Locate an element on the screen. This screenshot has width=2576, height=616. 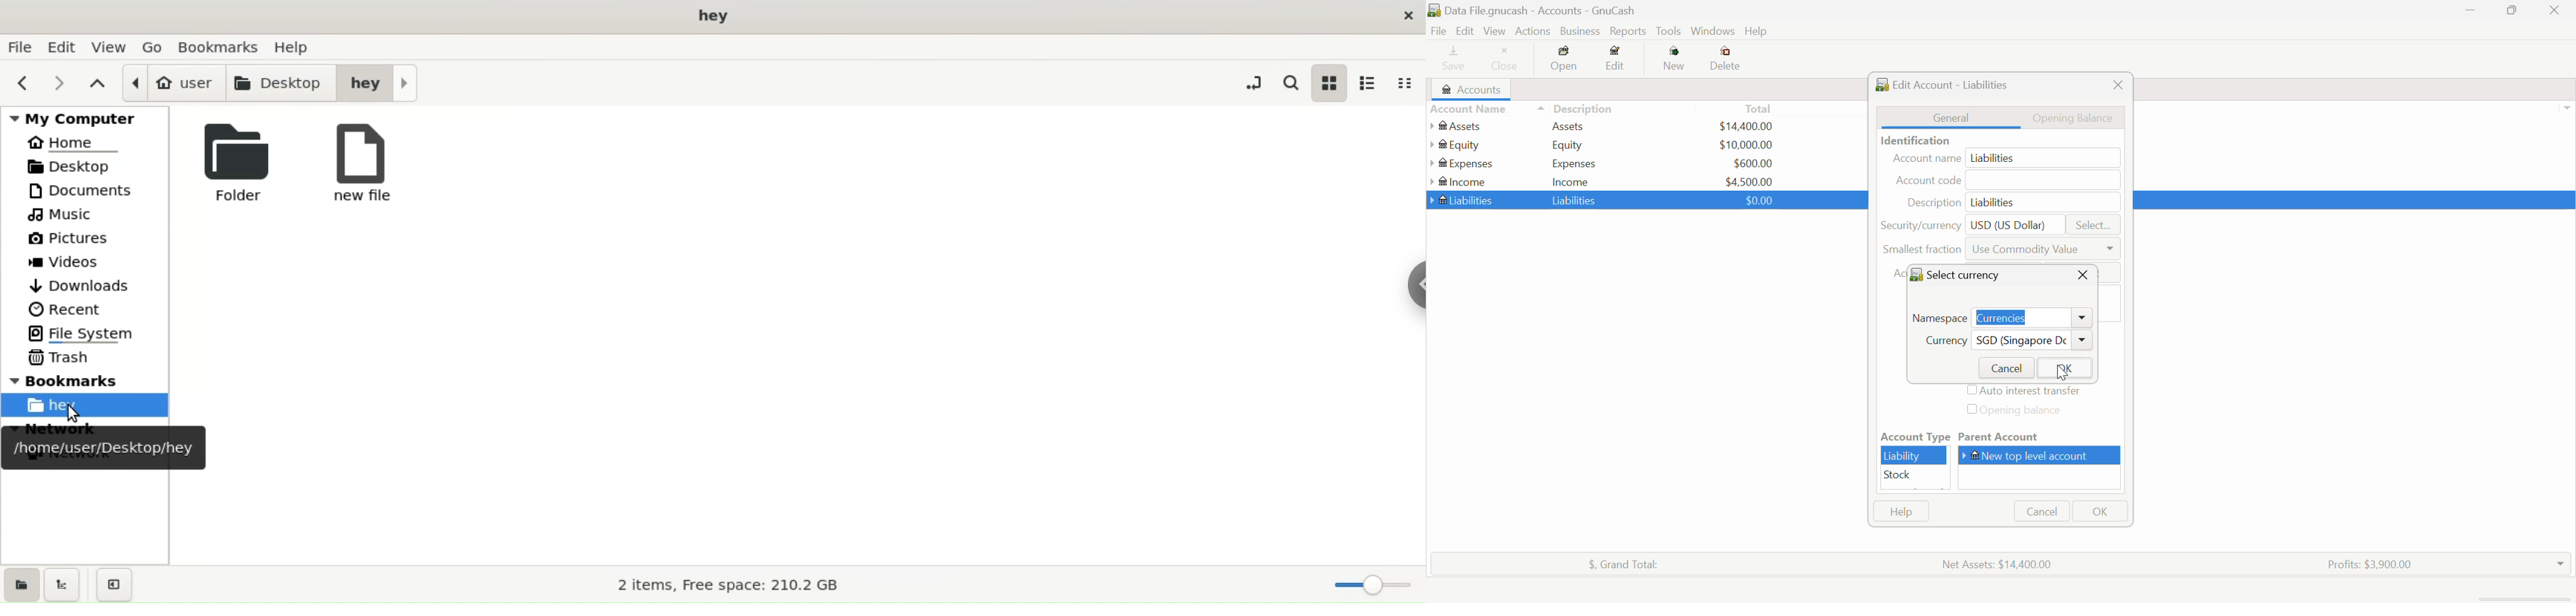
location /home/user/desktop/hey is located at coordinates (104, 450).